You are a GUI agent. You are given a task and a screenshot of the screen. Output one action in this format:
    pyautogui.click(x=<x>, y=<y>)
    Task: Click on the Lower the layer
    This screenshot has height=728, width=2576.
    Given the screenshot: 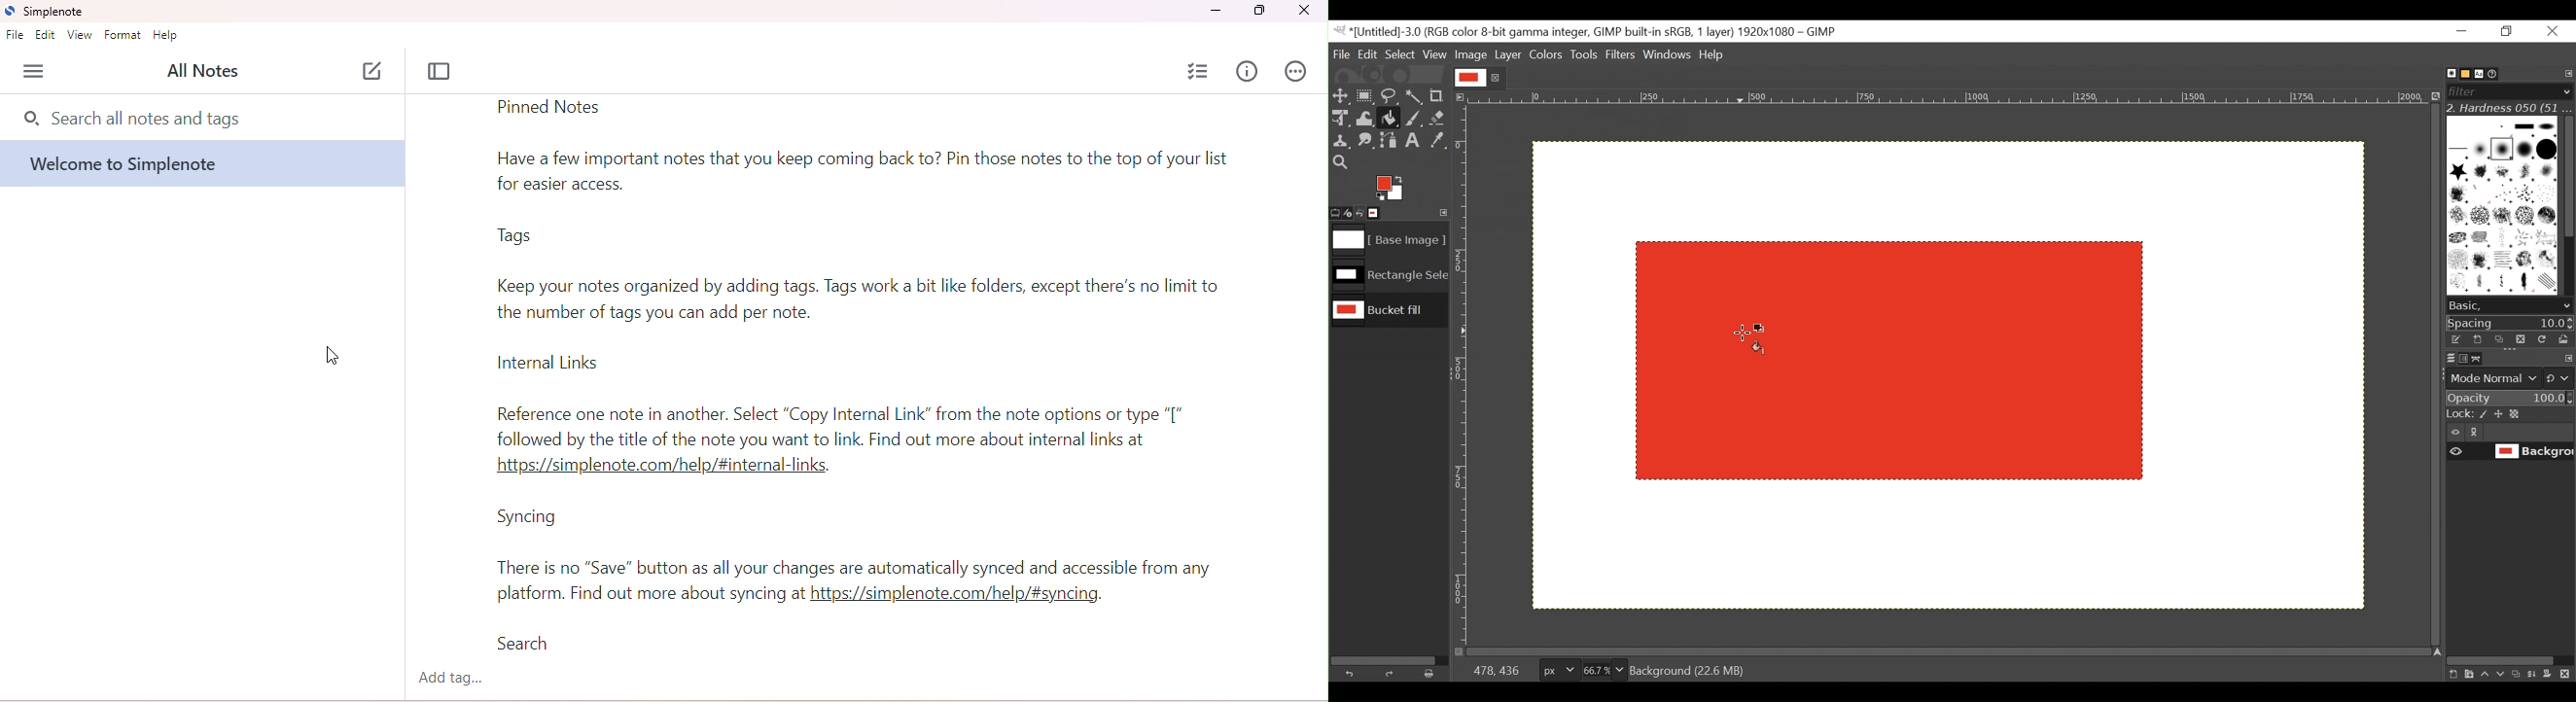 What is the action you would take?
    pyautogui.click(x=2502, y=673)
    